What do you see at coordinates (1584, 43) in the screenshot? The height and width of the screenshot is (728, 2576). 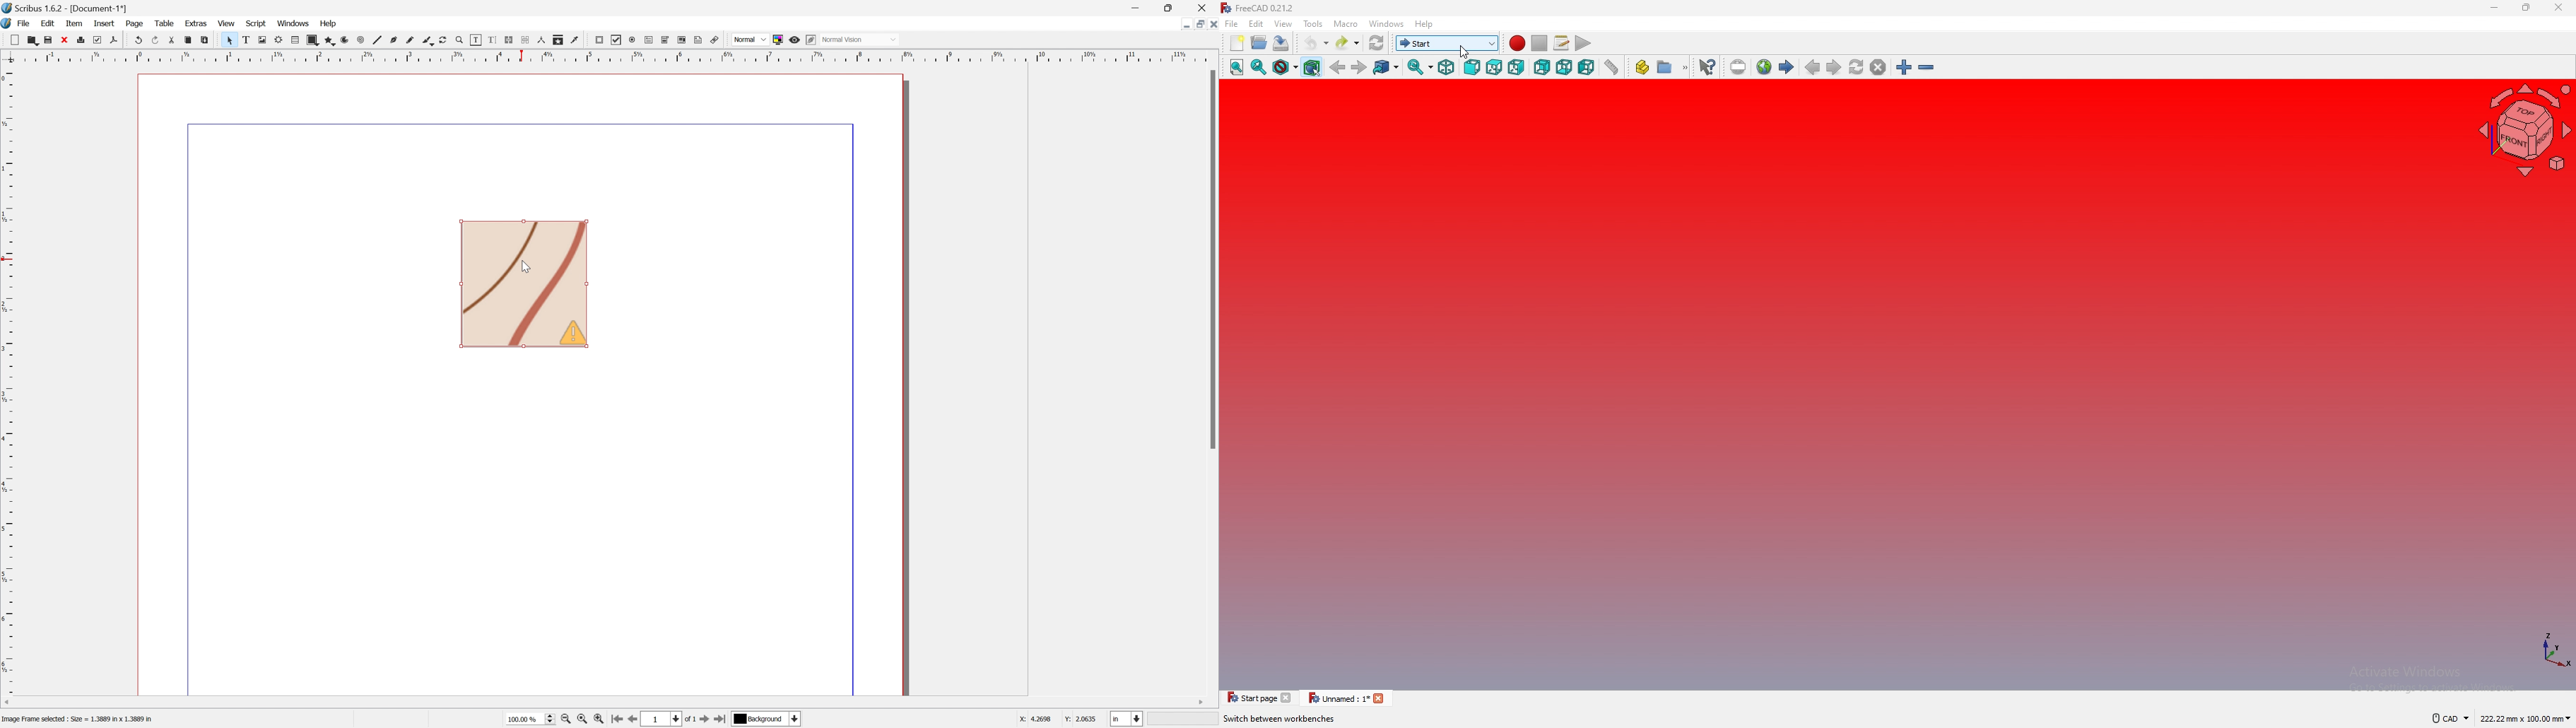 I see `execute macro` at bounding box center [1584, 43].